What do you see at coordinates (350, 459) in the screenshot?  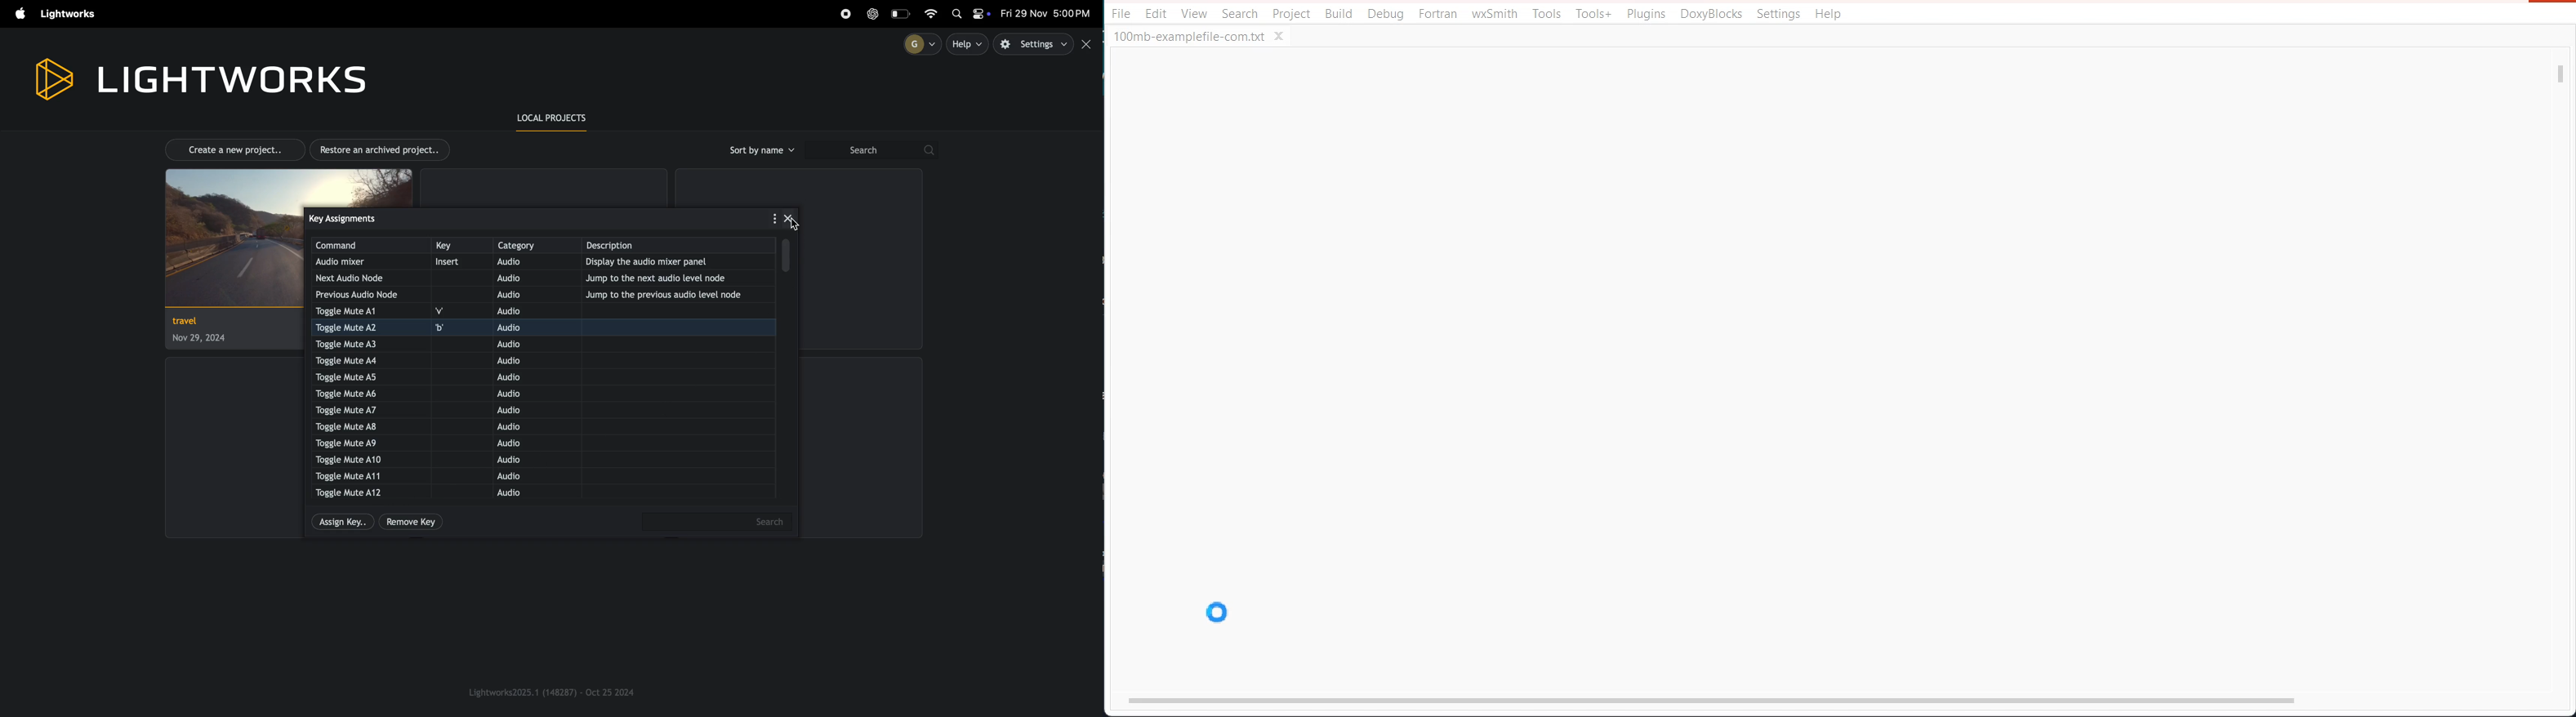 I see `toggle mute A10` at bounding box center [350, 459].